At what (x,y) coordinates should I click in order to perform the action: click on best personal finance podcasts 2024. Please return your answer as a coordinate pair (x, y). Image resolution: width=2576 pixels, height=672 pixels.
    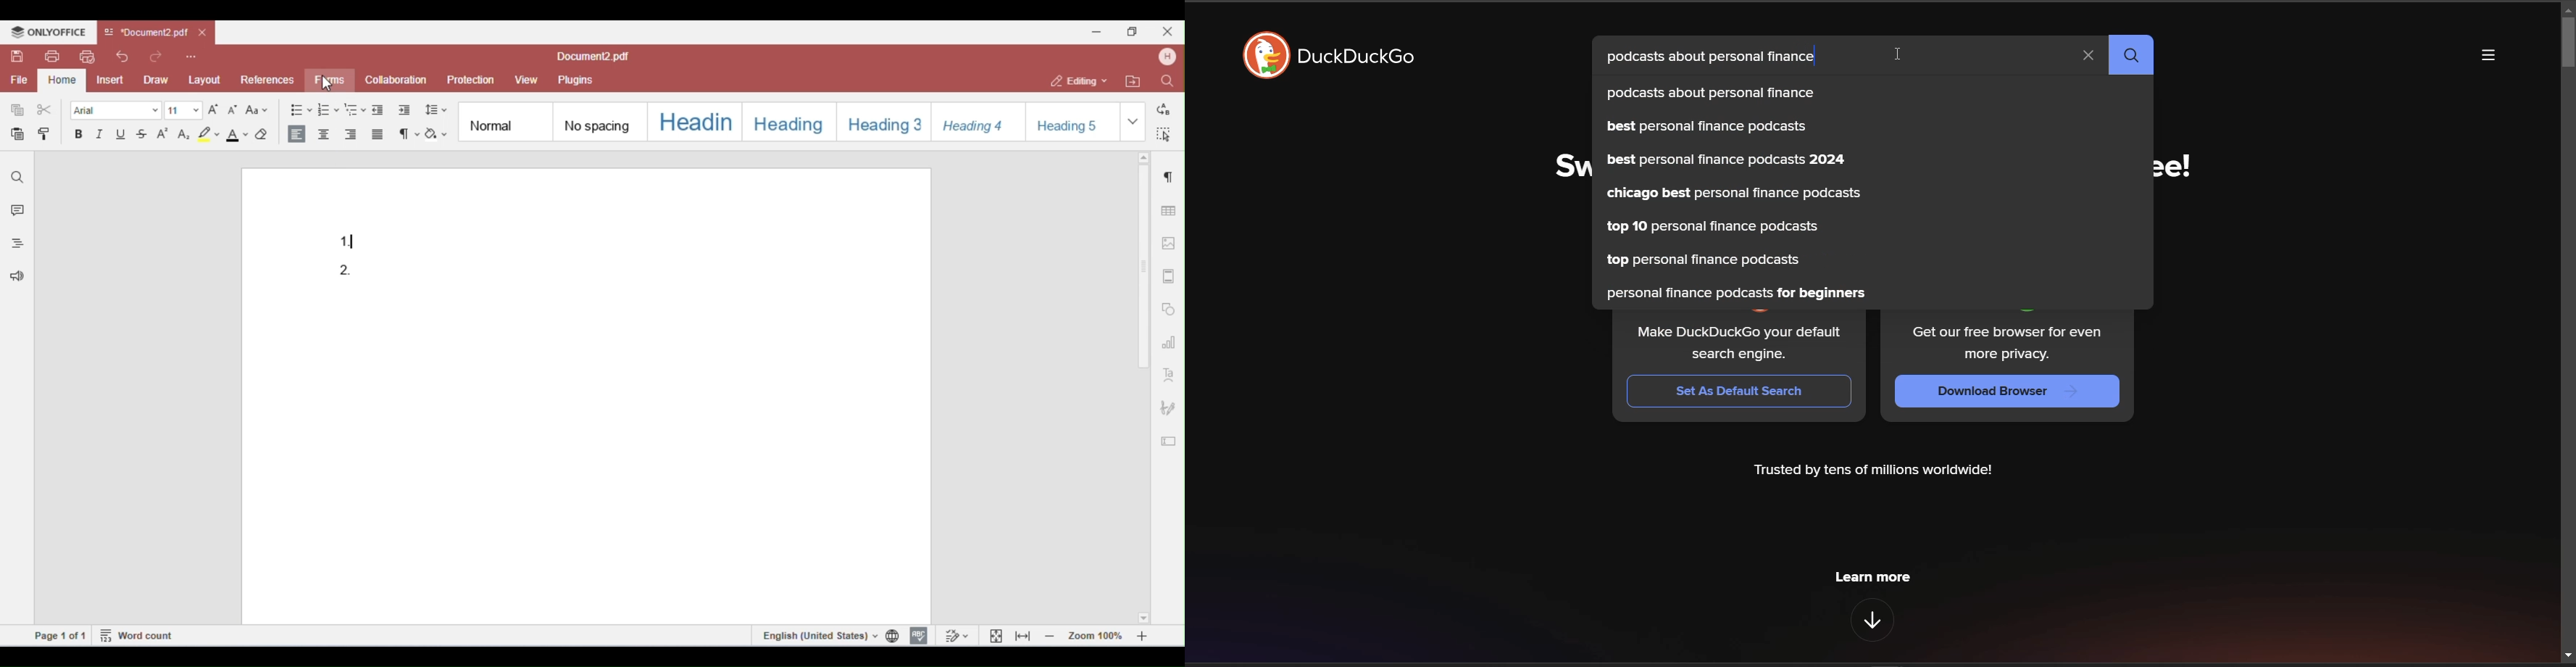
    Looking at the image, I should click on (1727, 158).